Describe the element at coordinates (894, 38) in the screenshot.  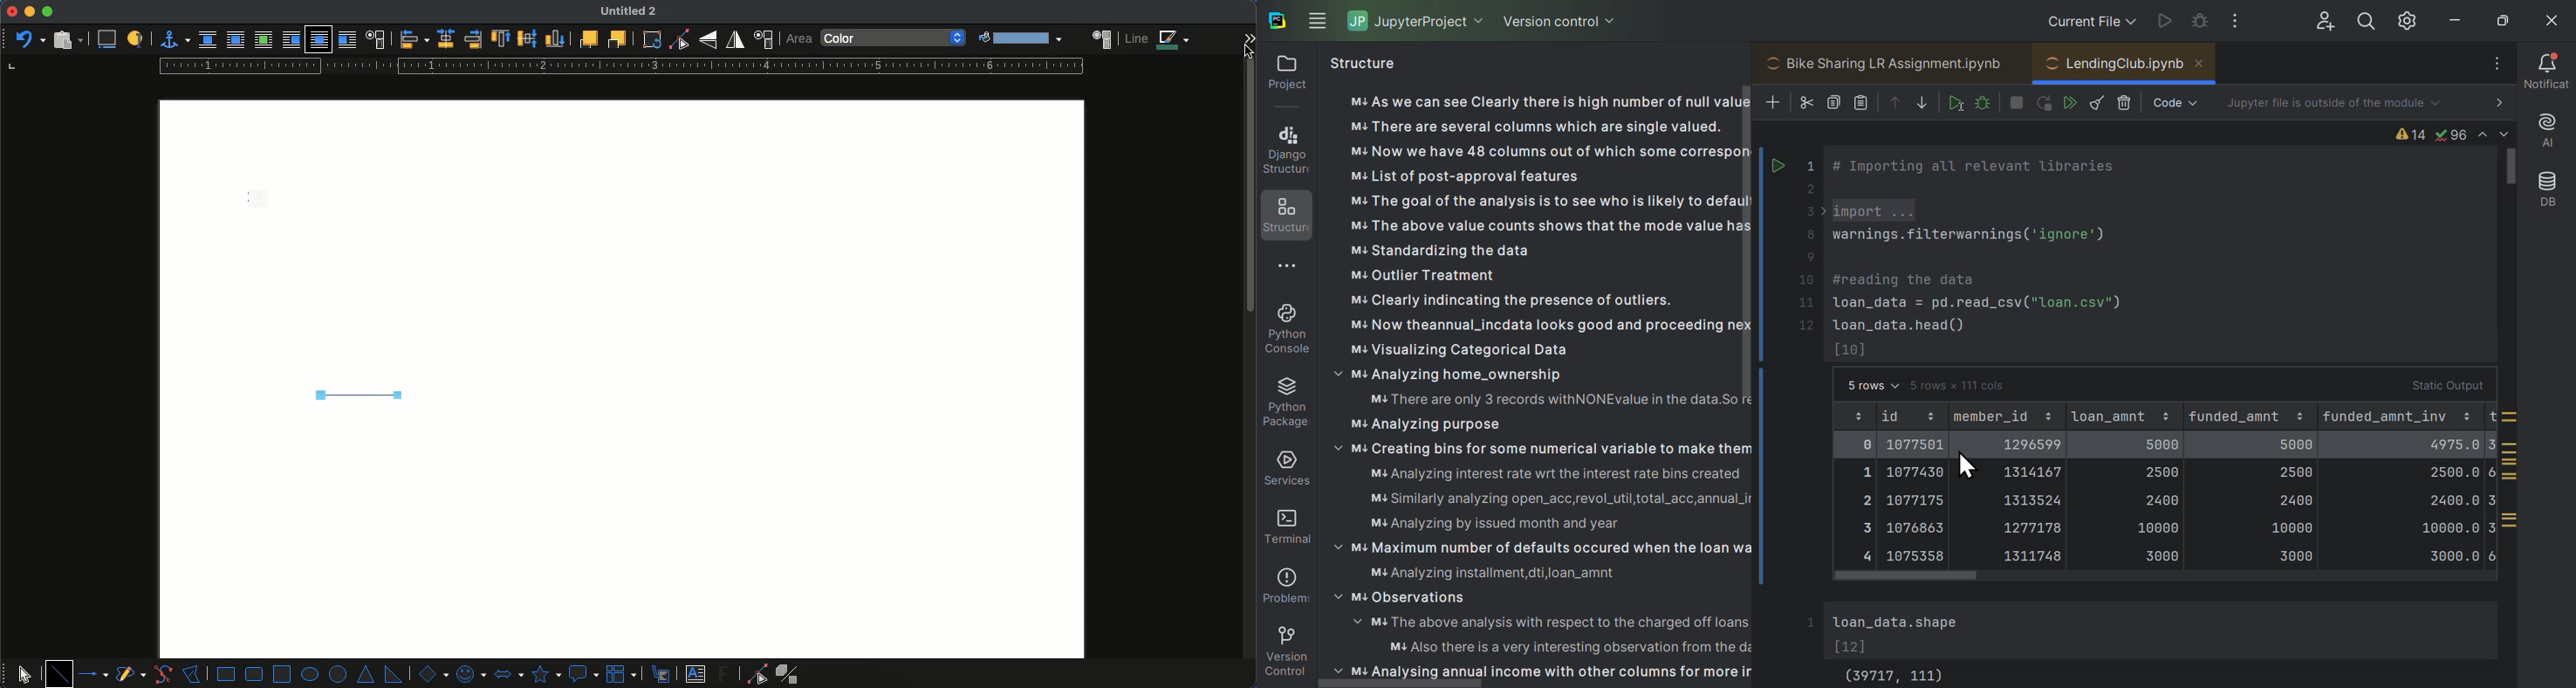
I see `color` at that location.